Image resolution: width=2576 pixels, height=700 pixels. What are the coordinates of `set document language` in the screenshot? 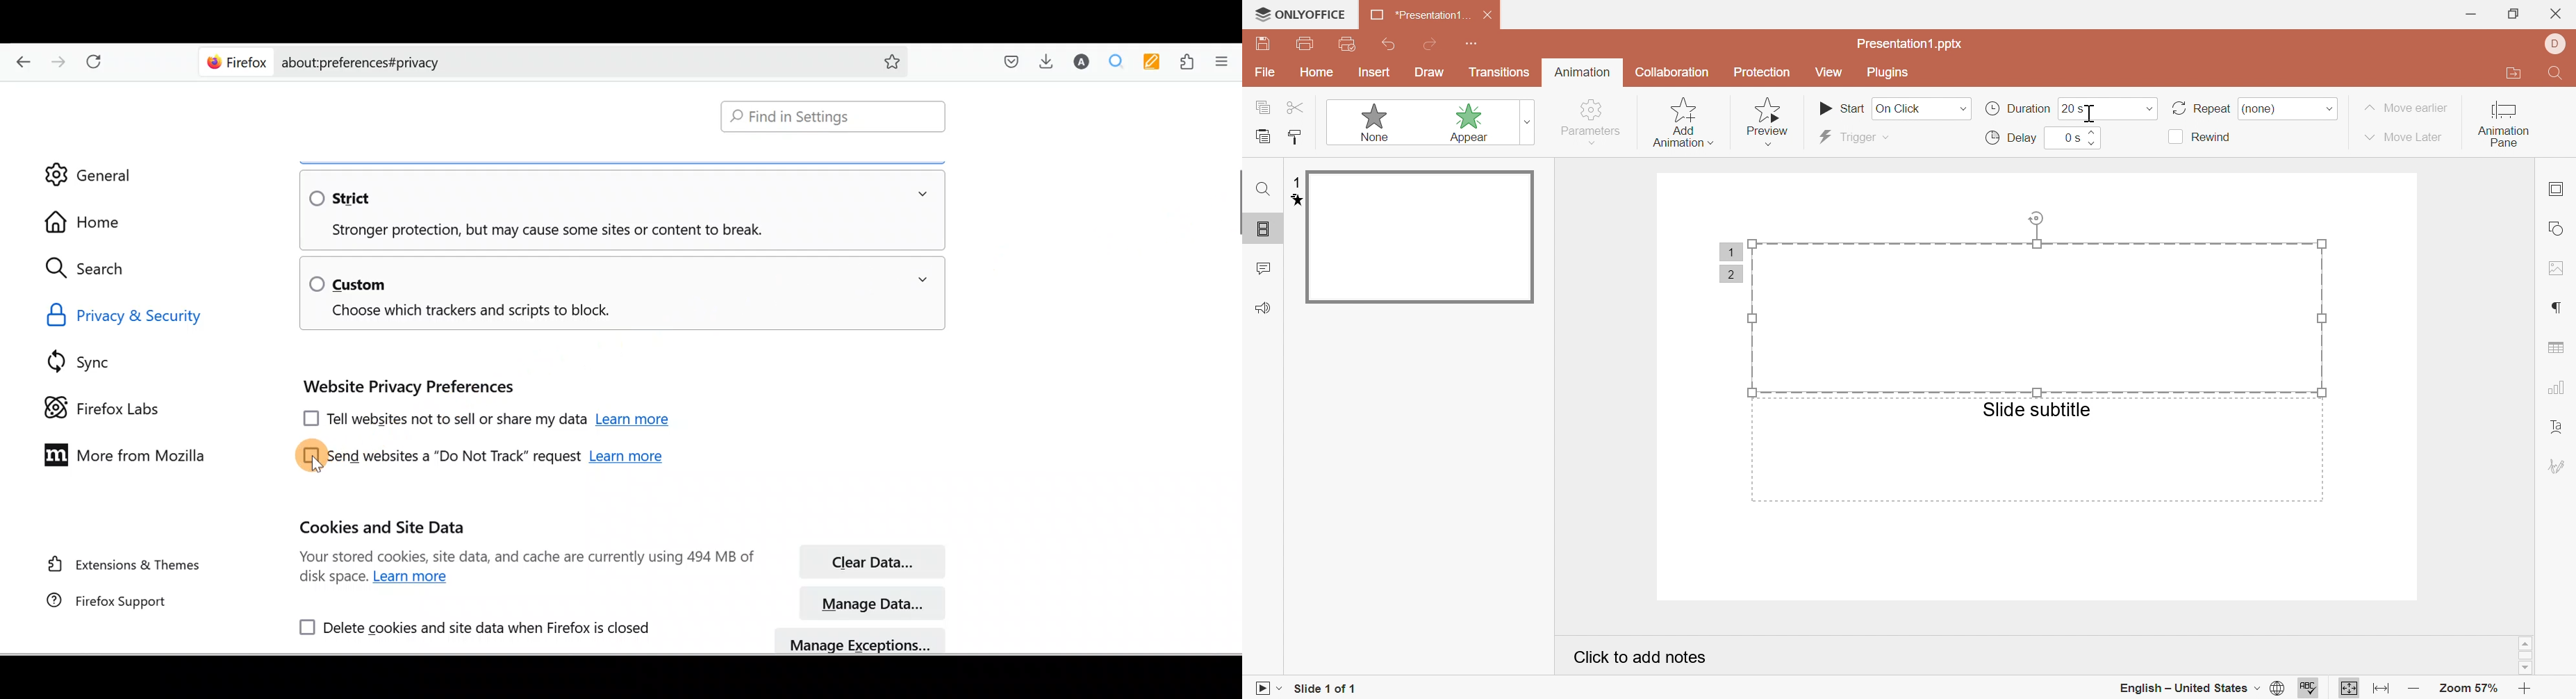 It's located at (2280, 689).